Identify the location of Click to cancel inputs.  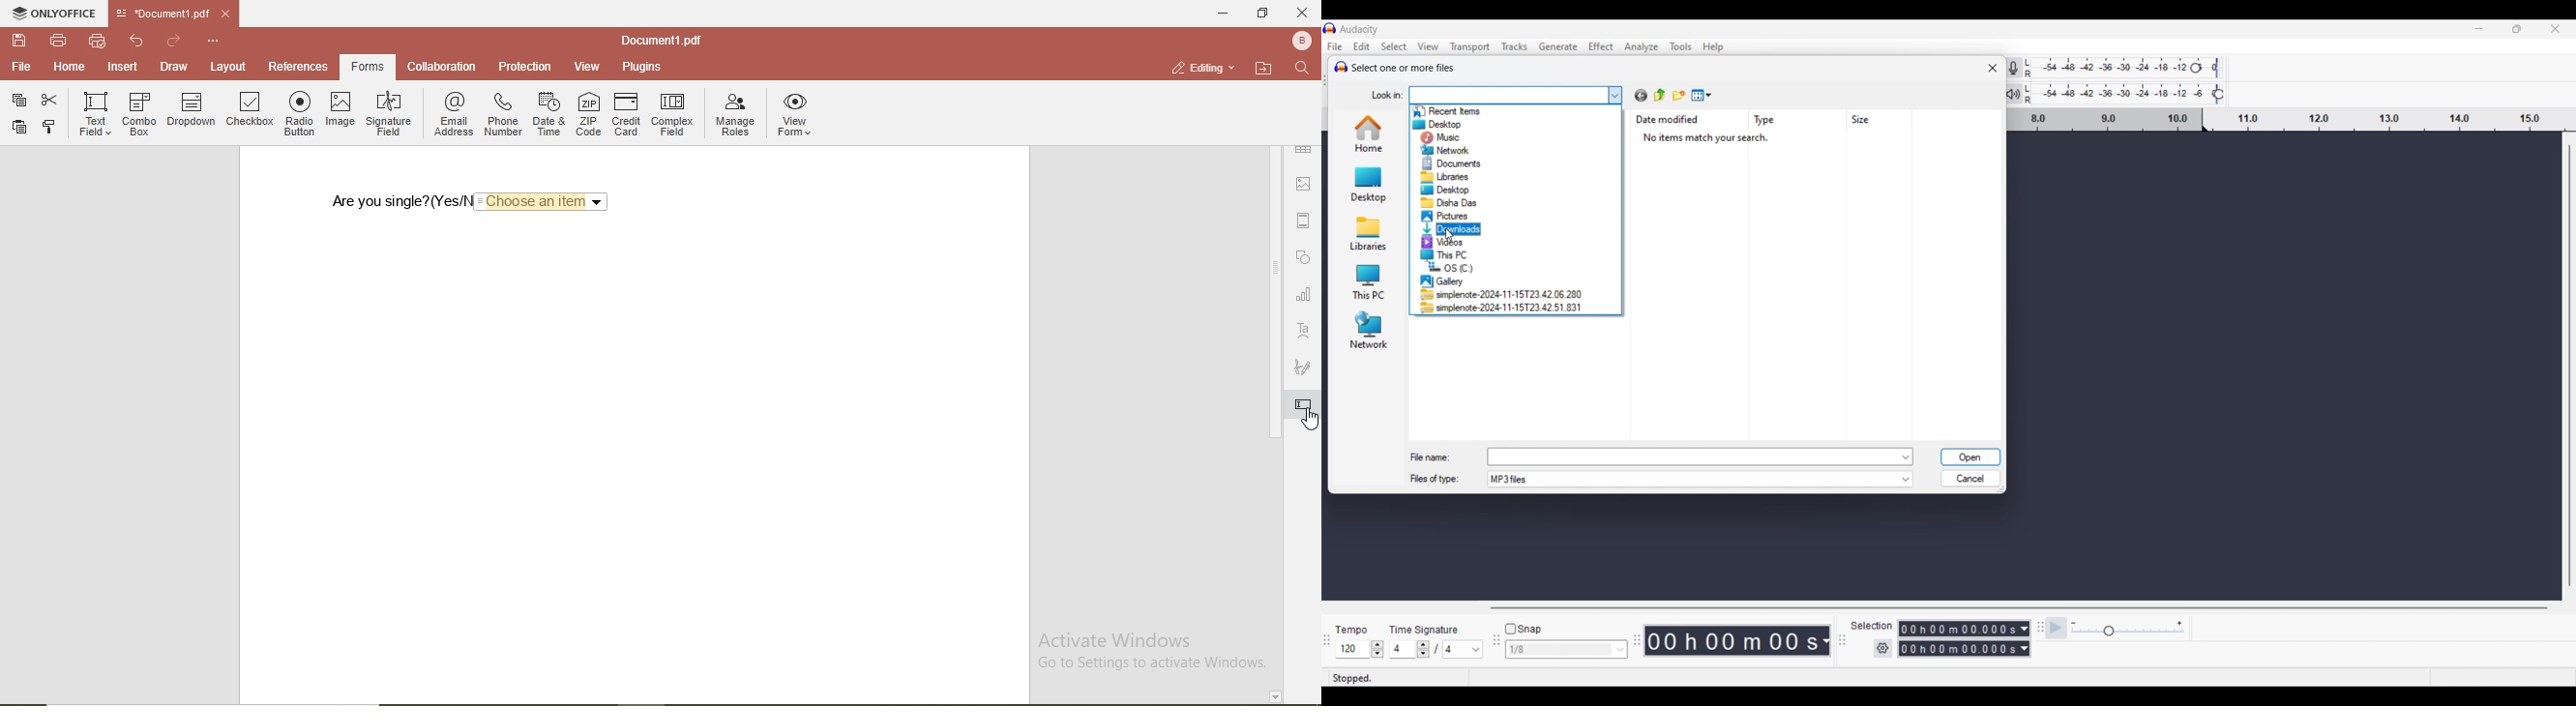
(1970, 476).